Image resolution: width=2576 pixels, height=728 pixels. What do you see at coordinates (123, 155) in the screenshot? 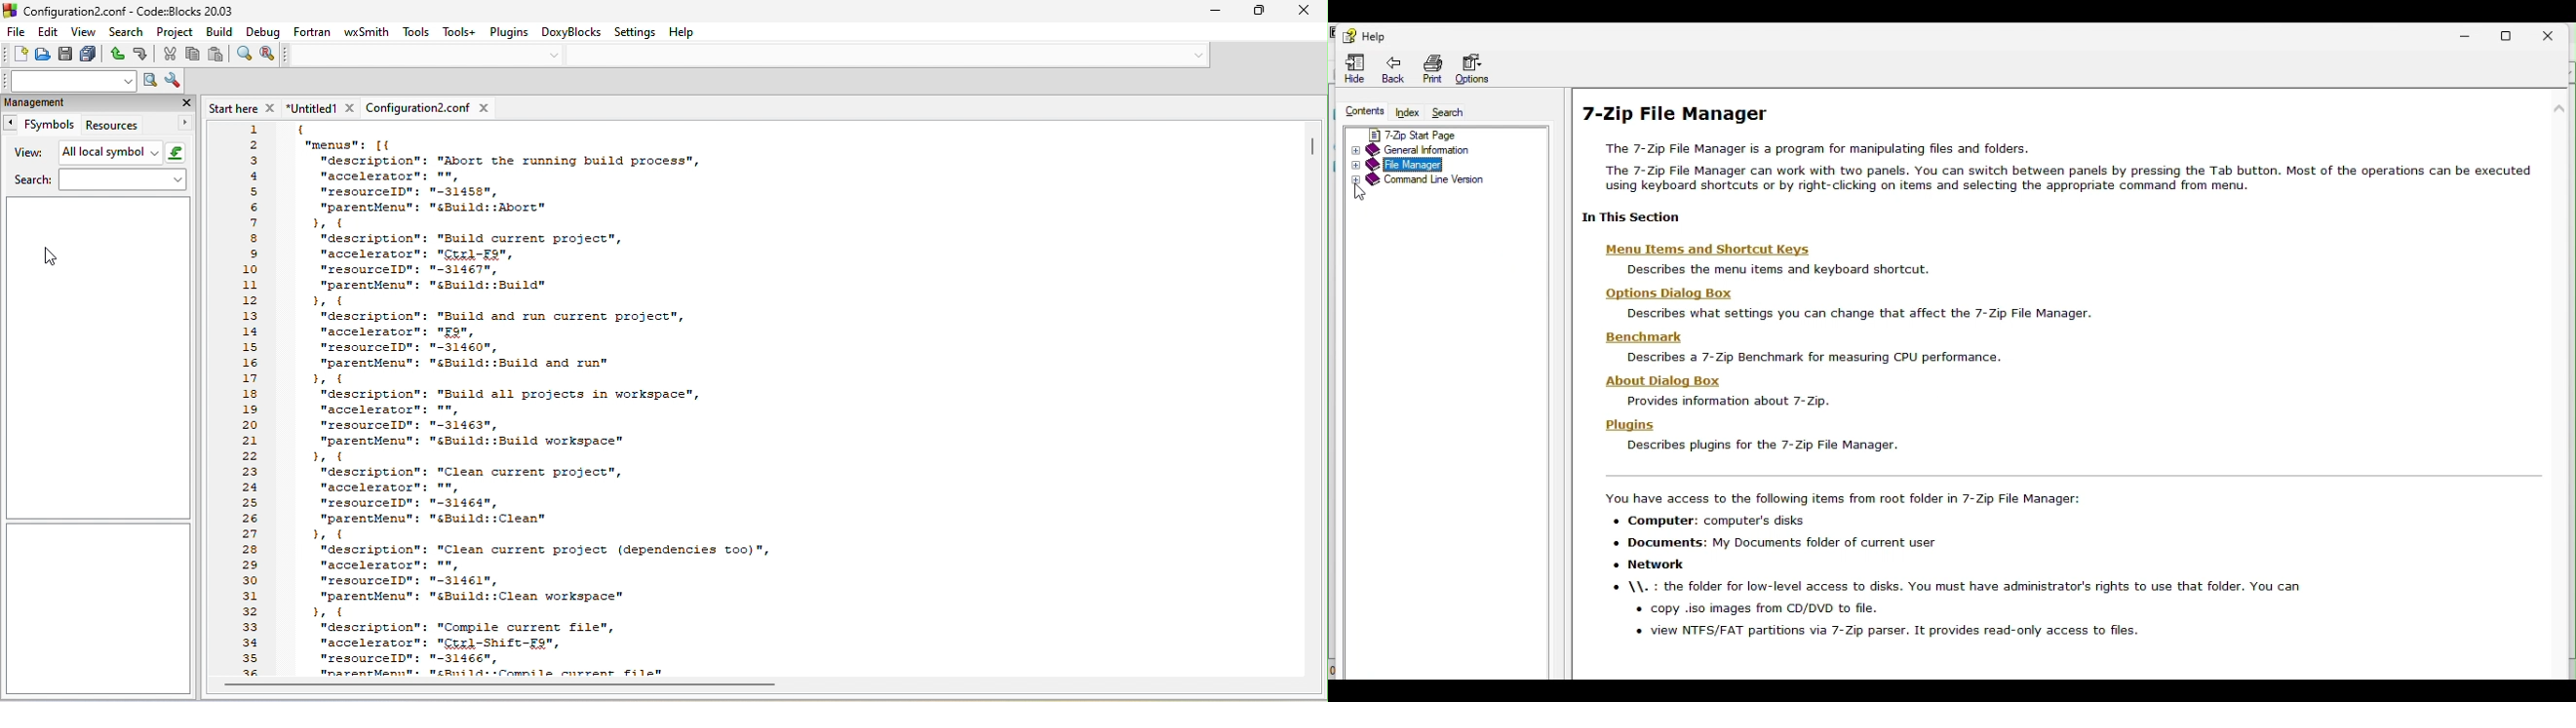
I see `all local symbol` at bounding box center [123, 155].